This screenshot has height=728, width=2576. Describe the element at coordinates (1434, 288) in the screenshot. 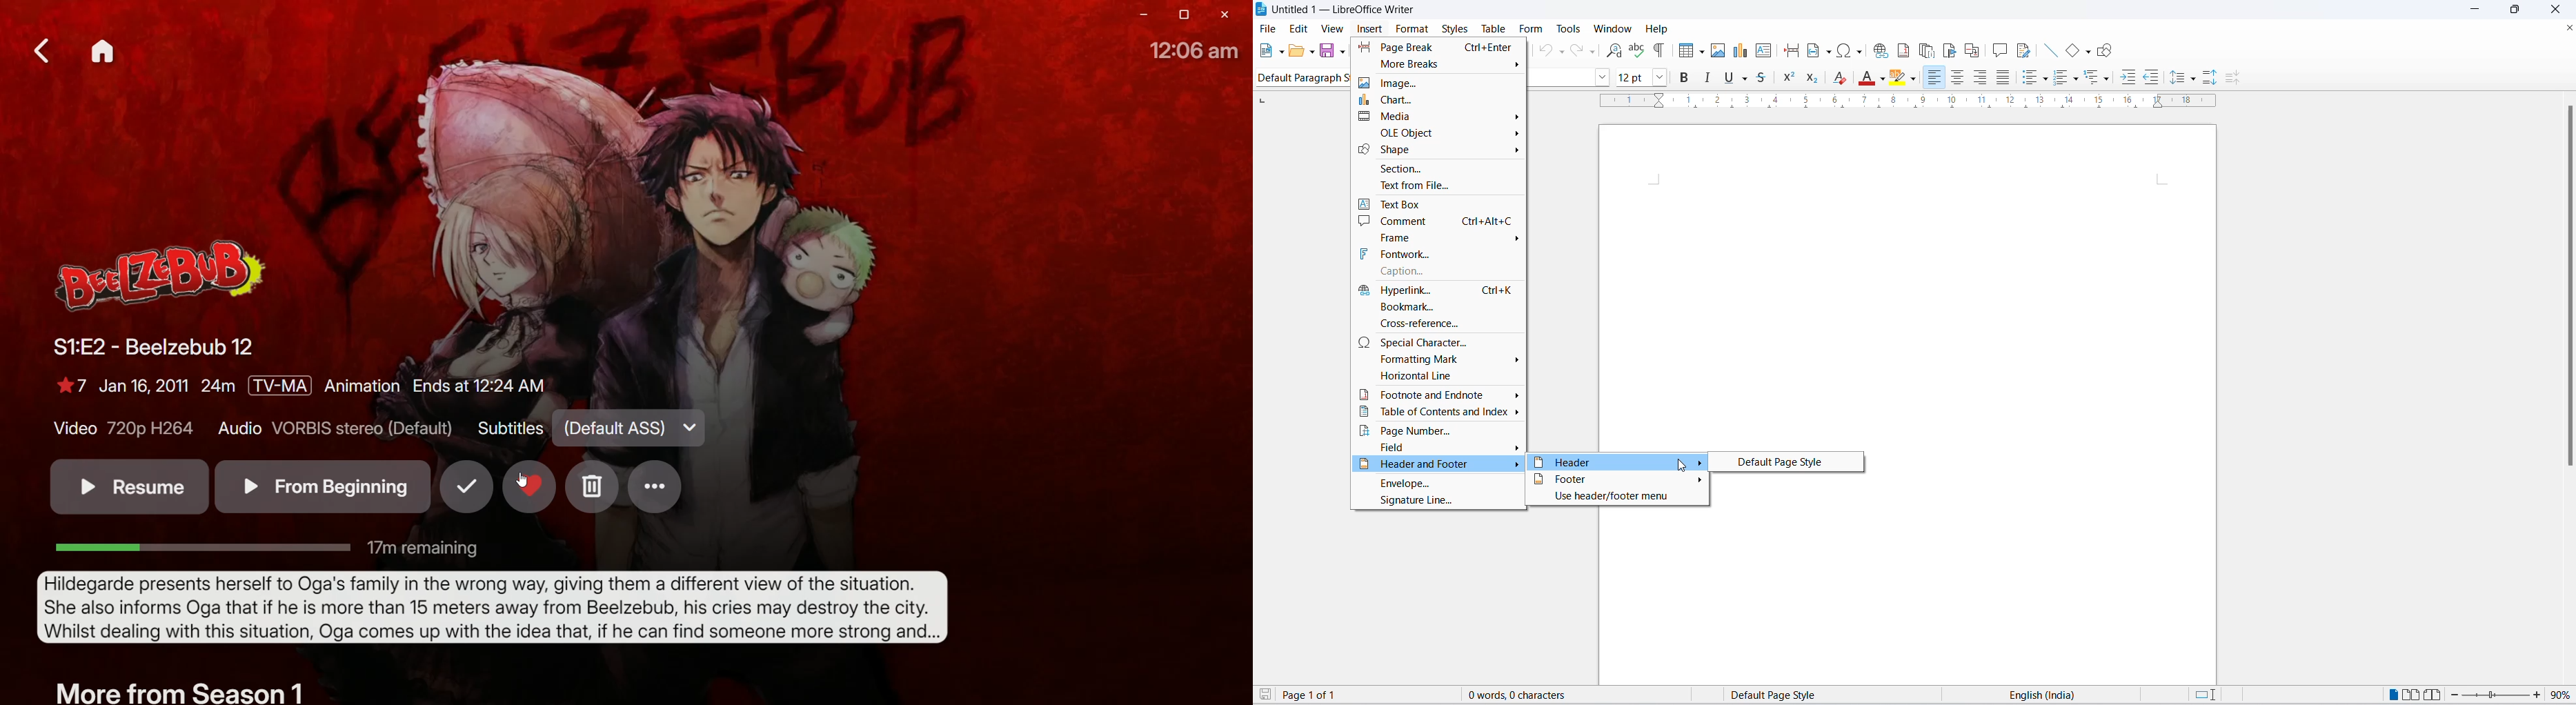

I see `hyperlink` at that location.